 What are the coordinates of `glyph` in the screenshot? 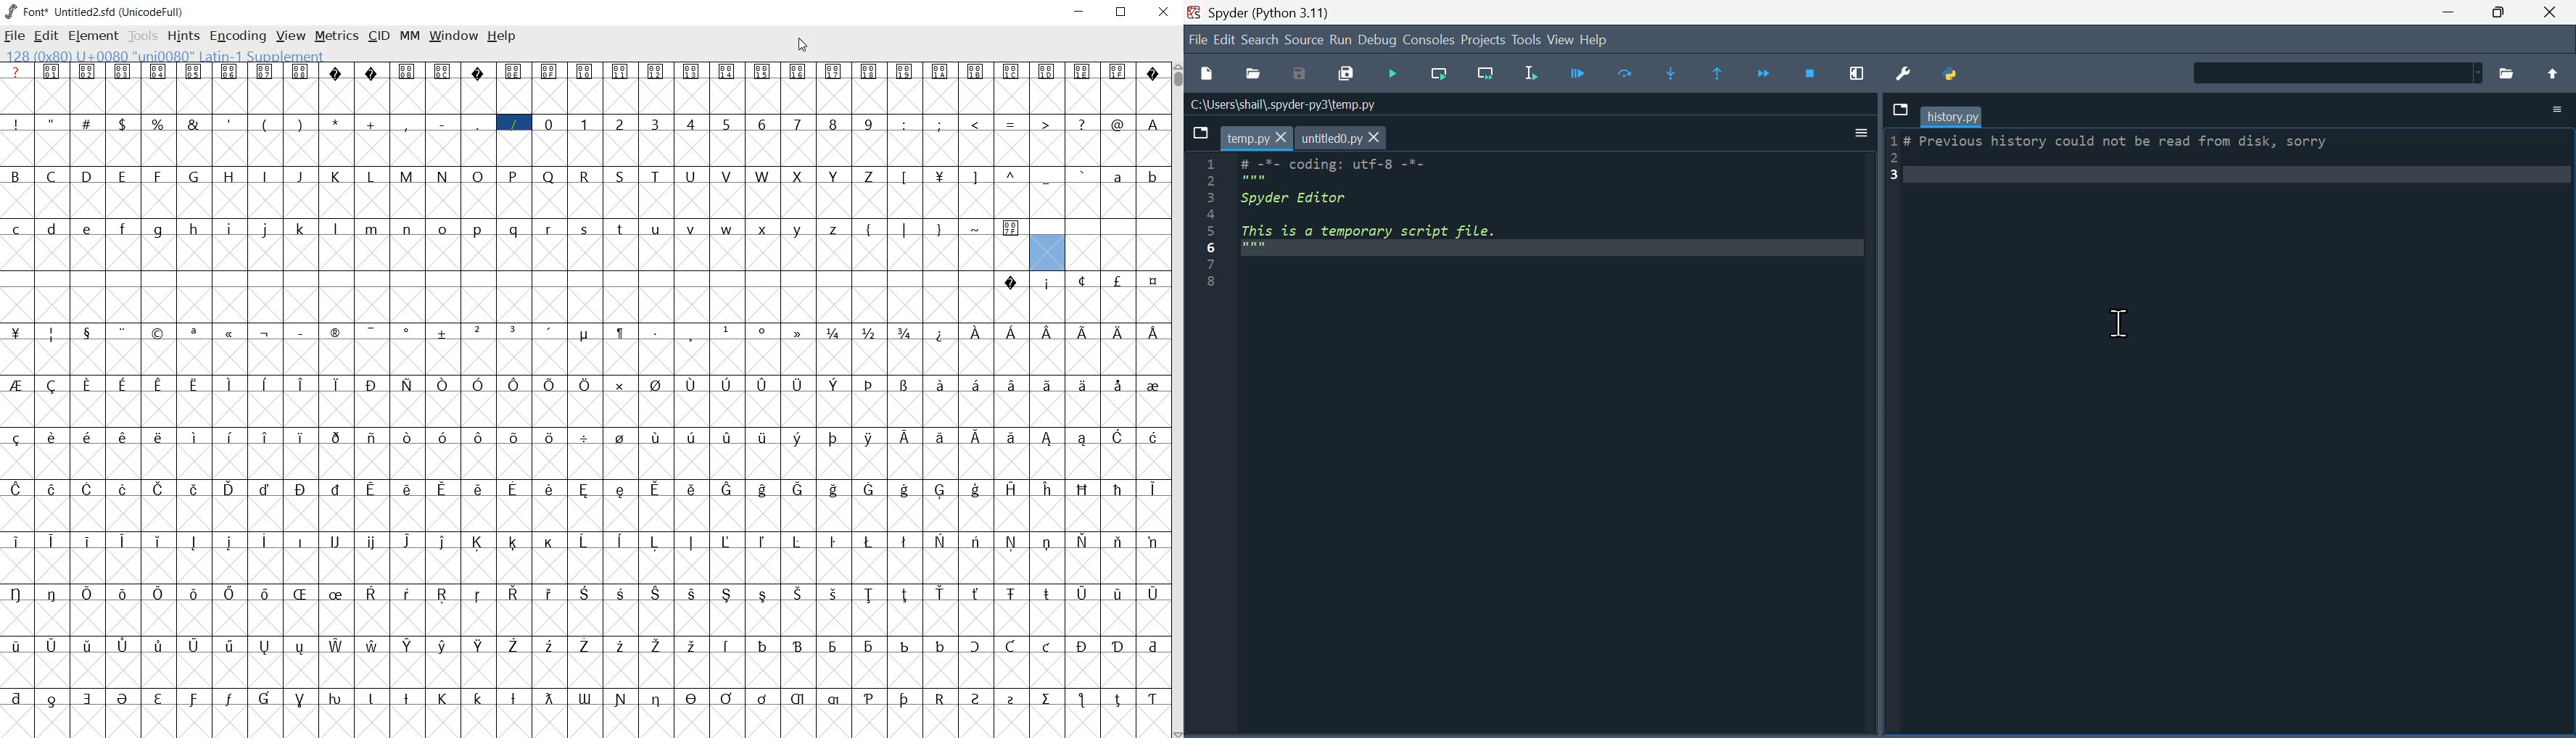 It's located at (654, 542).